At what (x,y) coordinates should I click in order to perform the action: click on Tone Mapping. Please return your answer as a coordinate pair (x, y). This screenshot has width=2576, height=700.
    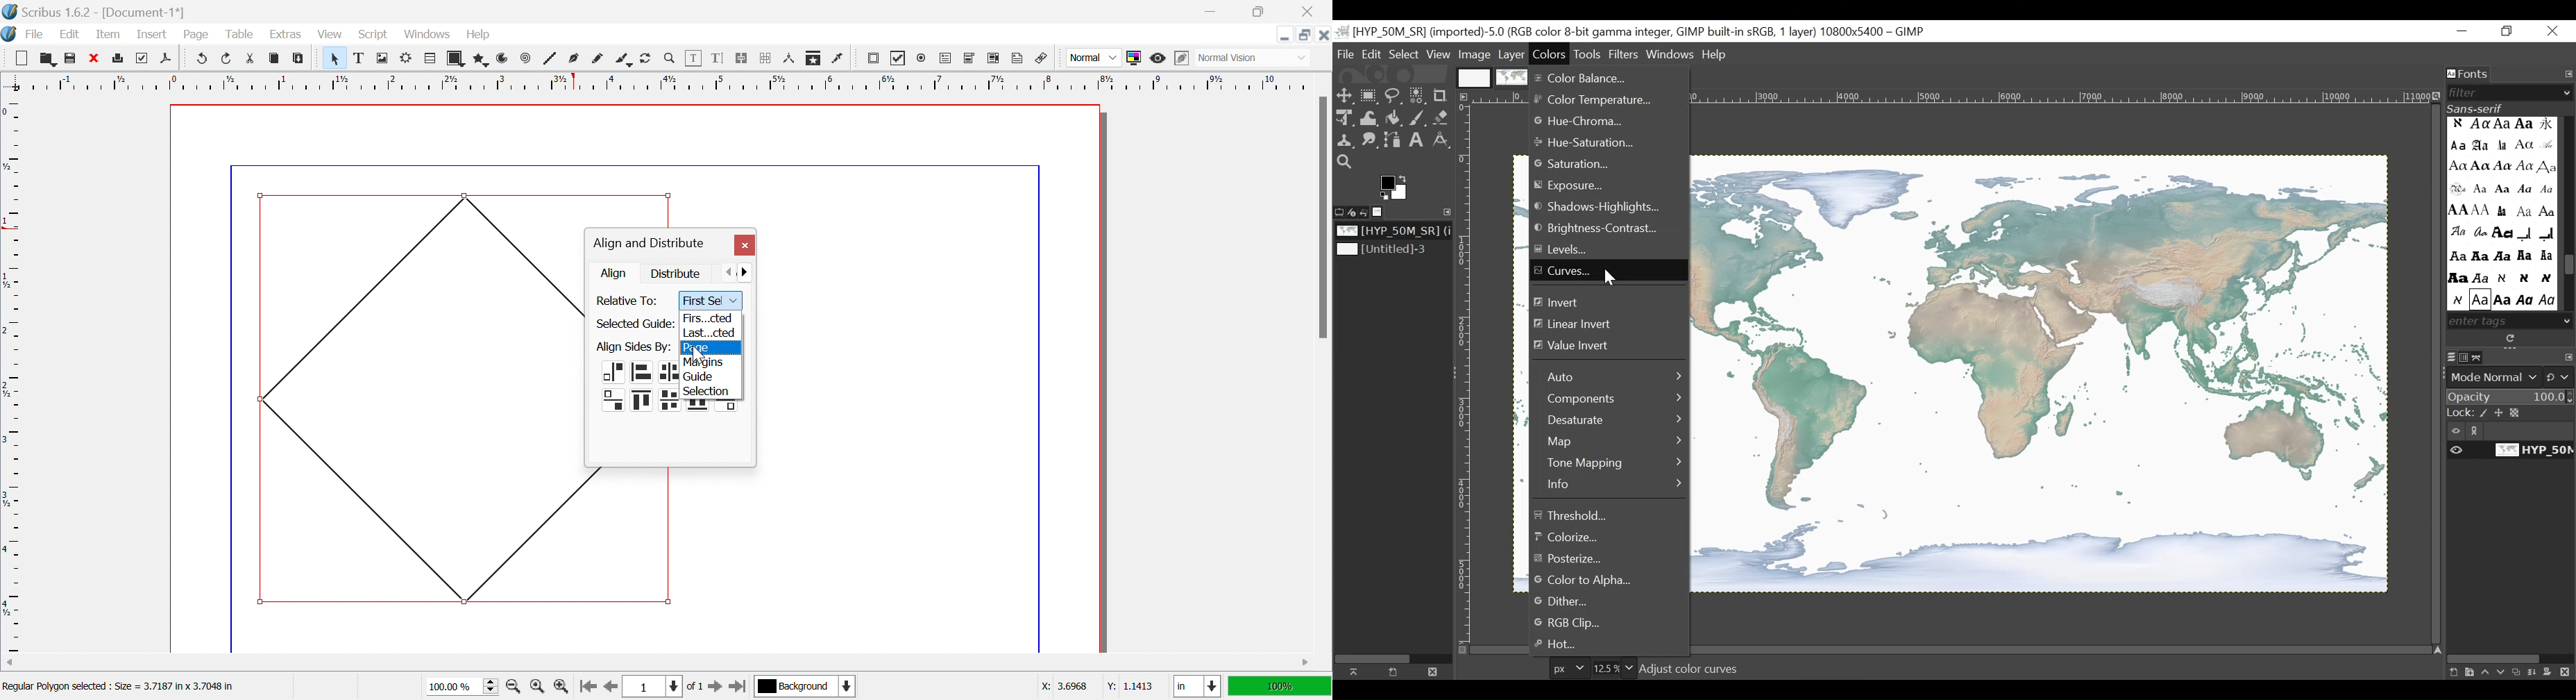
    Looking at the image, I should click on (1609, 463).